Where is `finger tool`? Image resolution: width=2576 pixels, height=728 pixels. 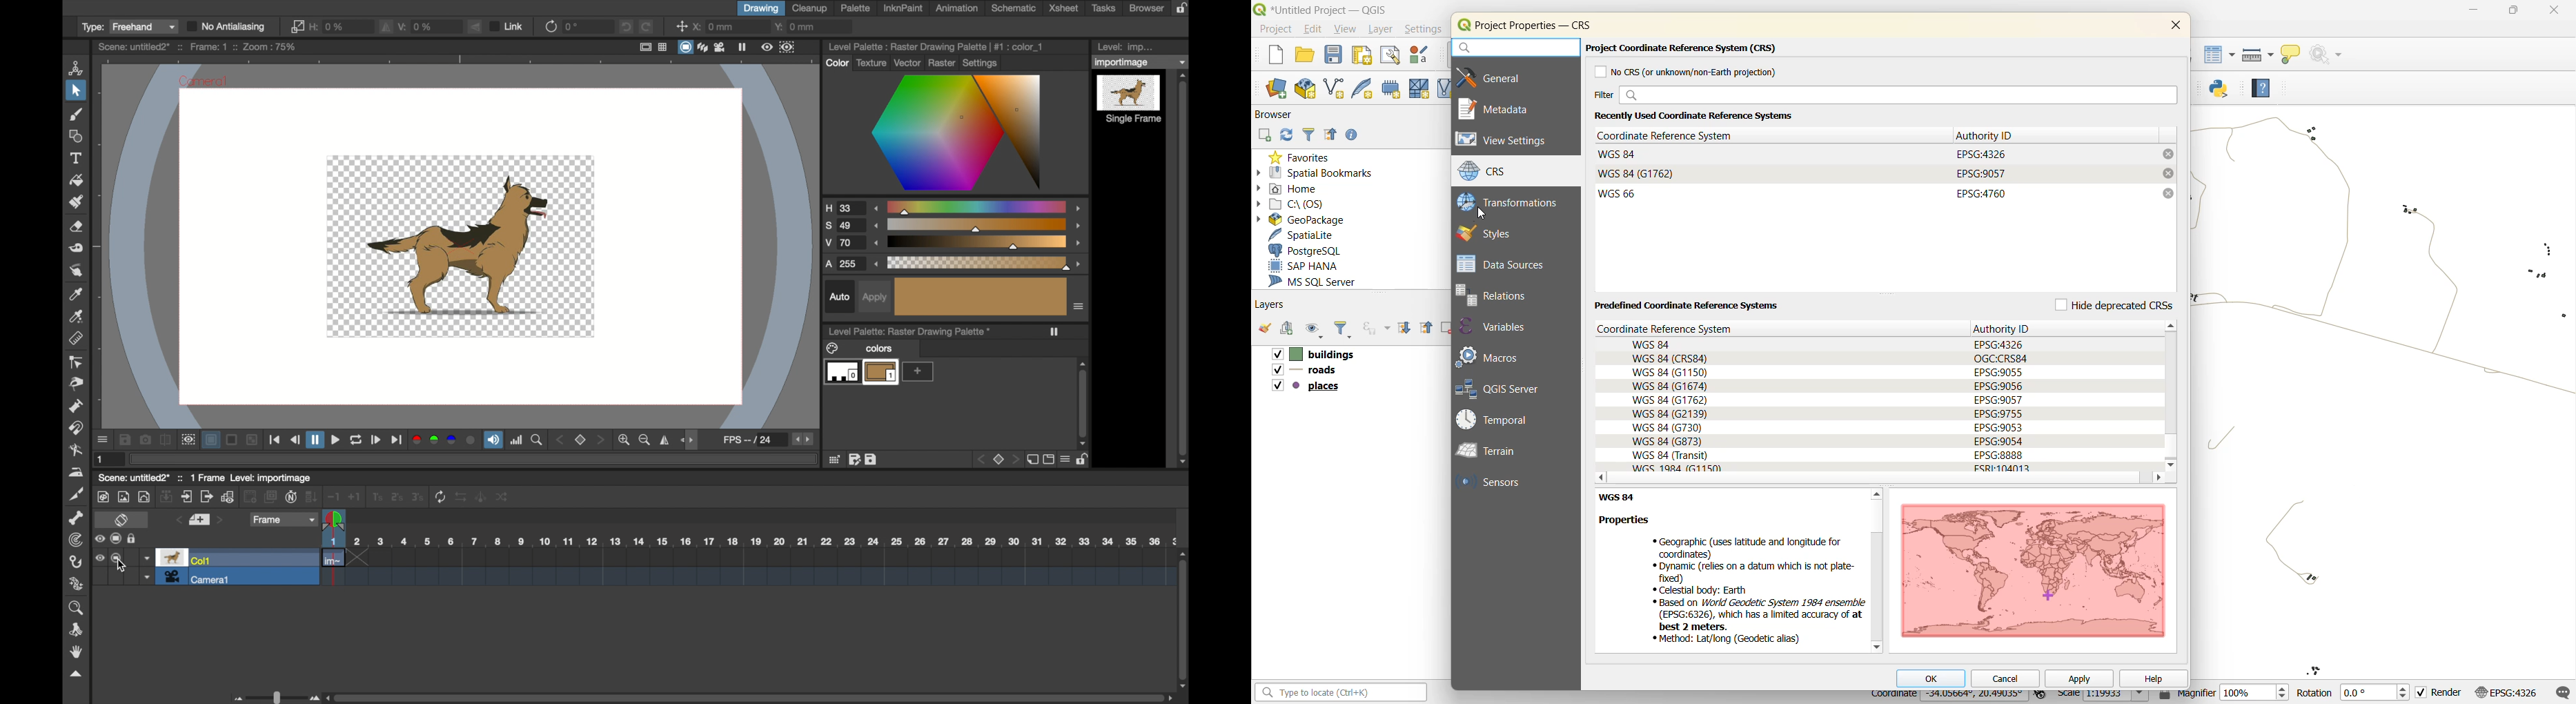 finger tool is located at coordinates (77, 271).